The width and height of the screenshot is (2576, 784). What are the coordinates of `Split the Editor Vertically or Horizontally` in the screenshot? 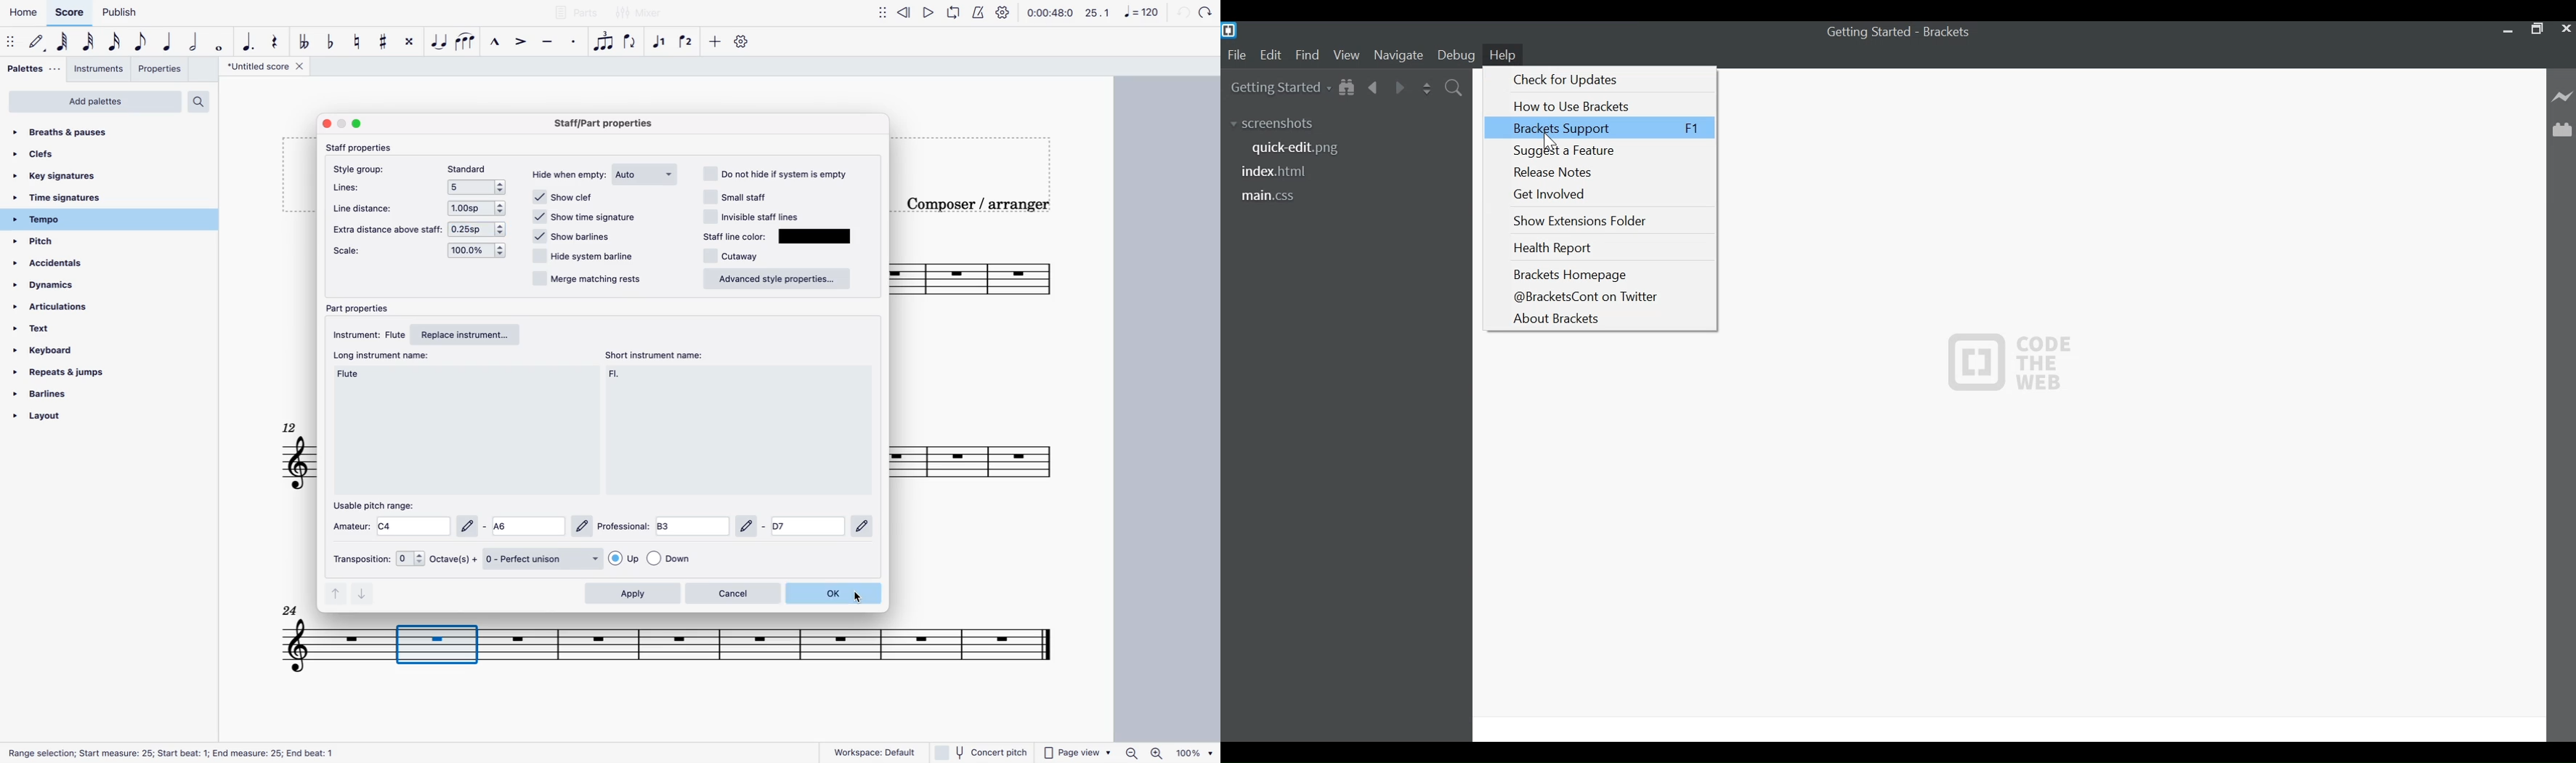 It's located at (1426, 87).